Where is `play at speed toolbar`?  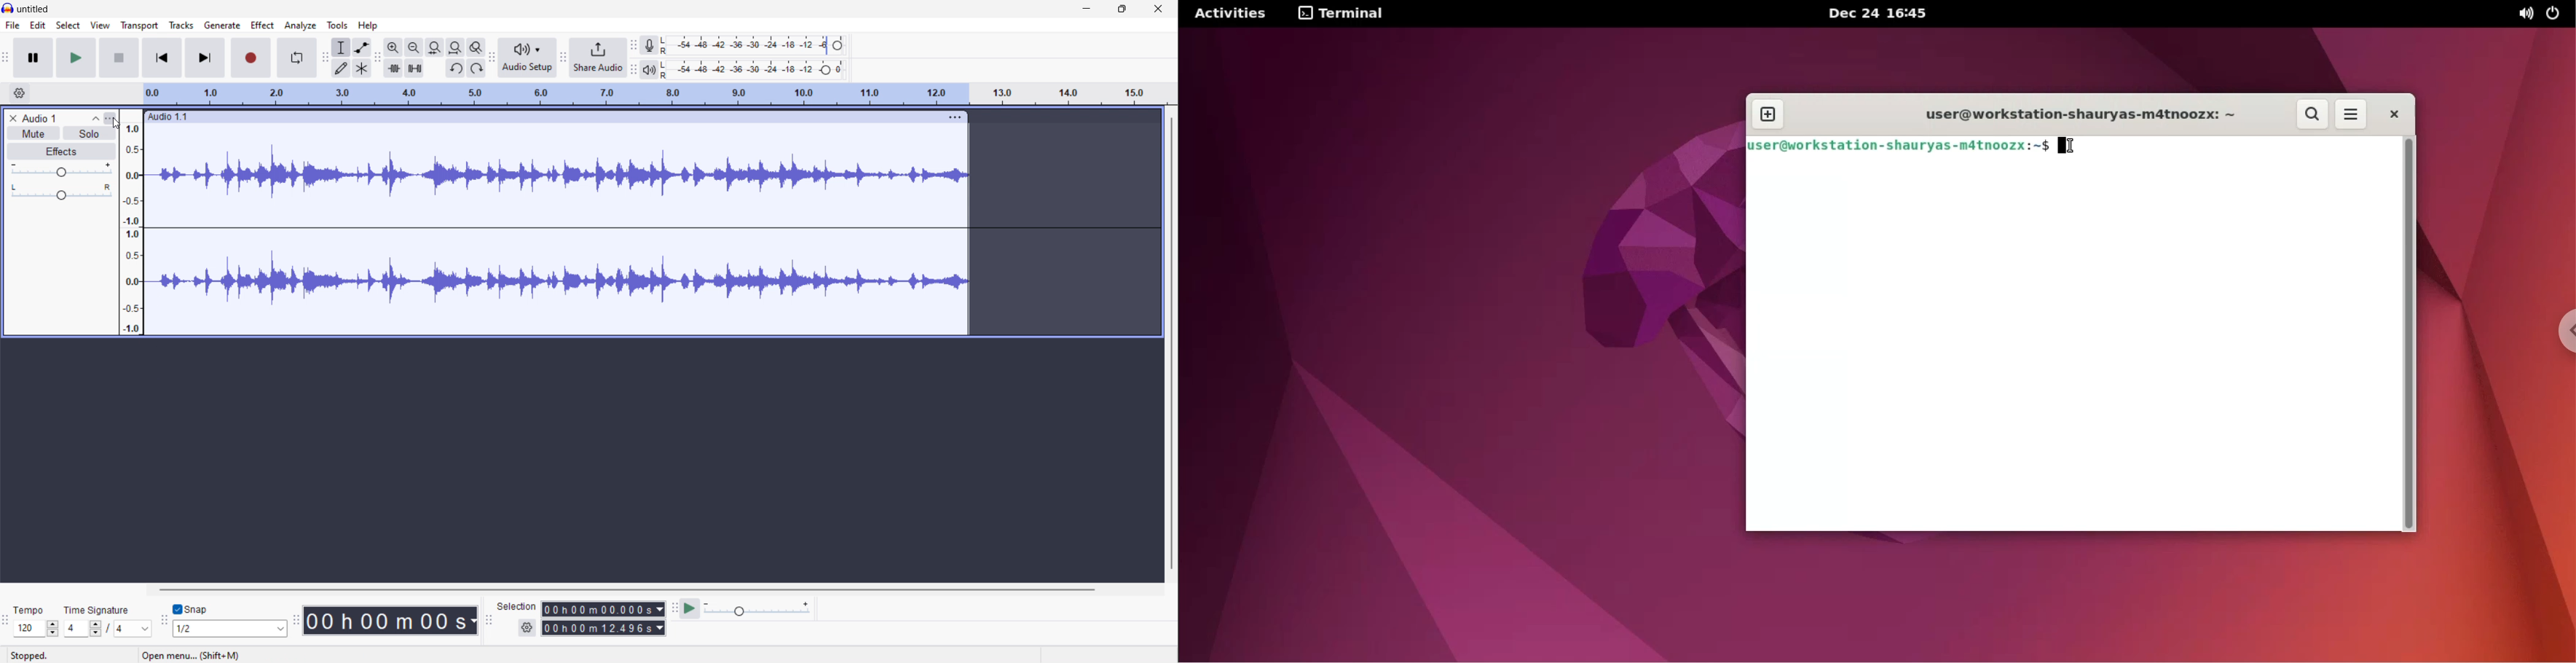 play at speed toolbar is located at coordinates (674, 609).